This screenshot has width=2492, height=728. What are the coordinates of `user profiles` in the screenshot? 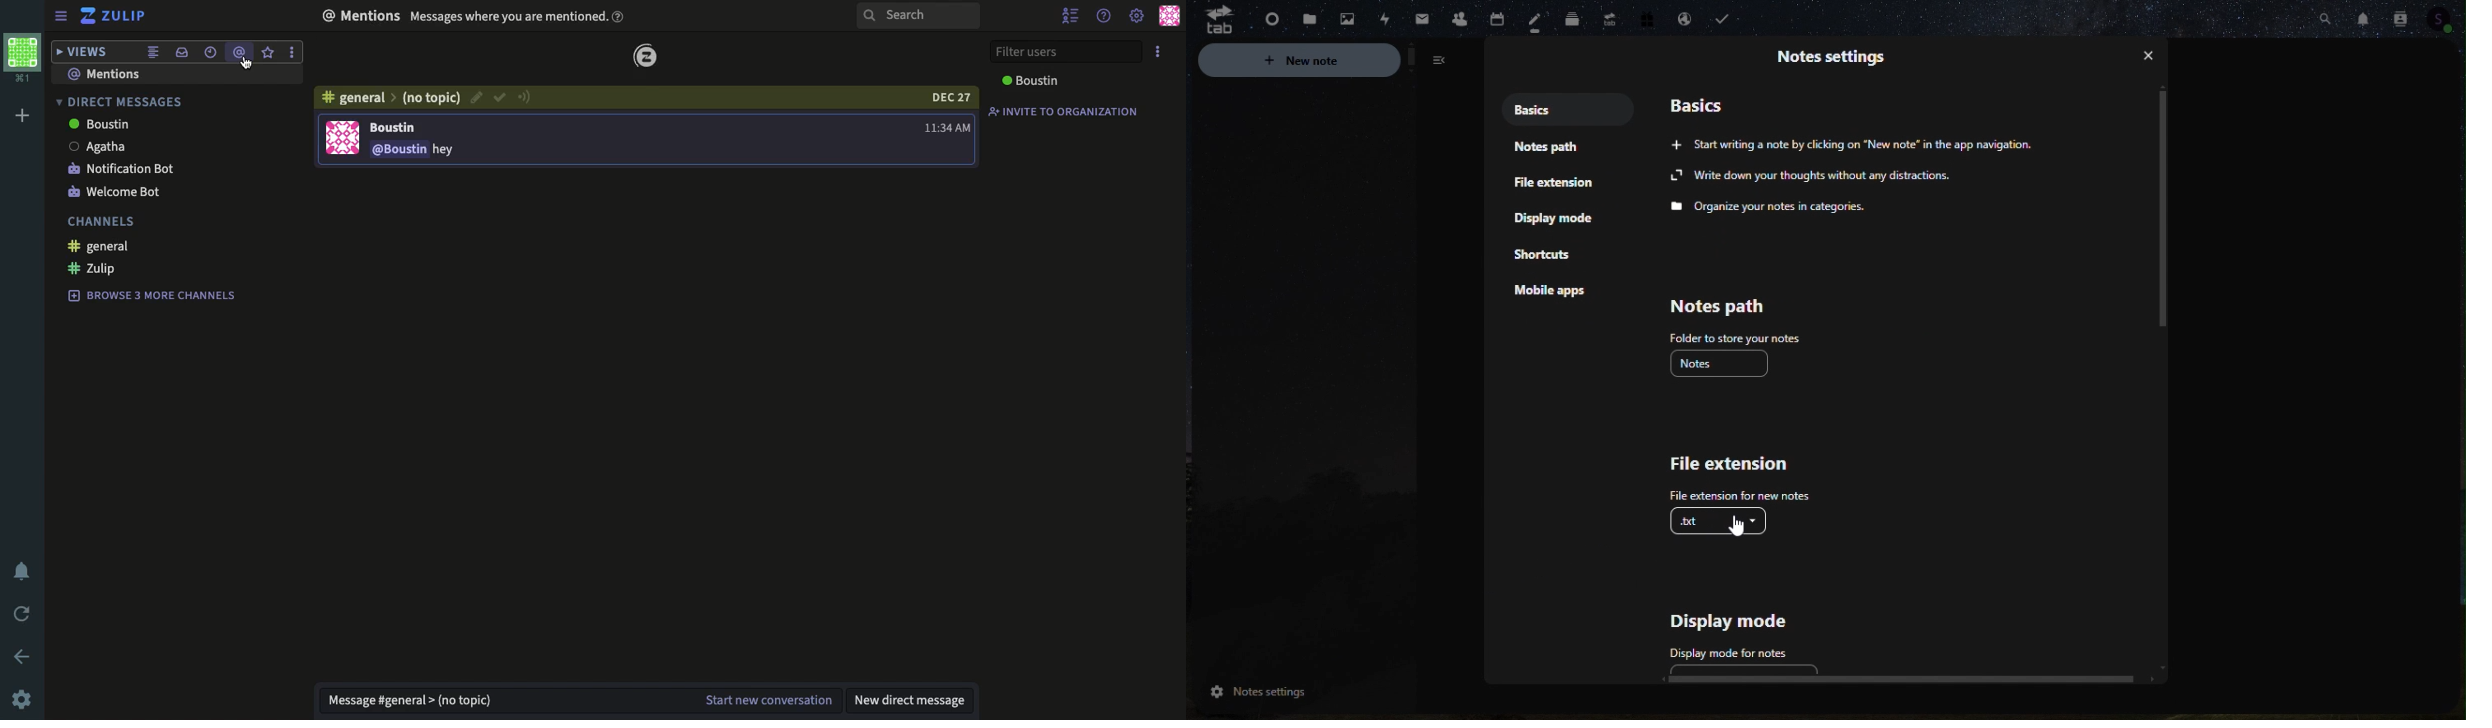 It's located at (1170, 16).